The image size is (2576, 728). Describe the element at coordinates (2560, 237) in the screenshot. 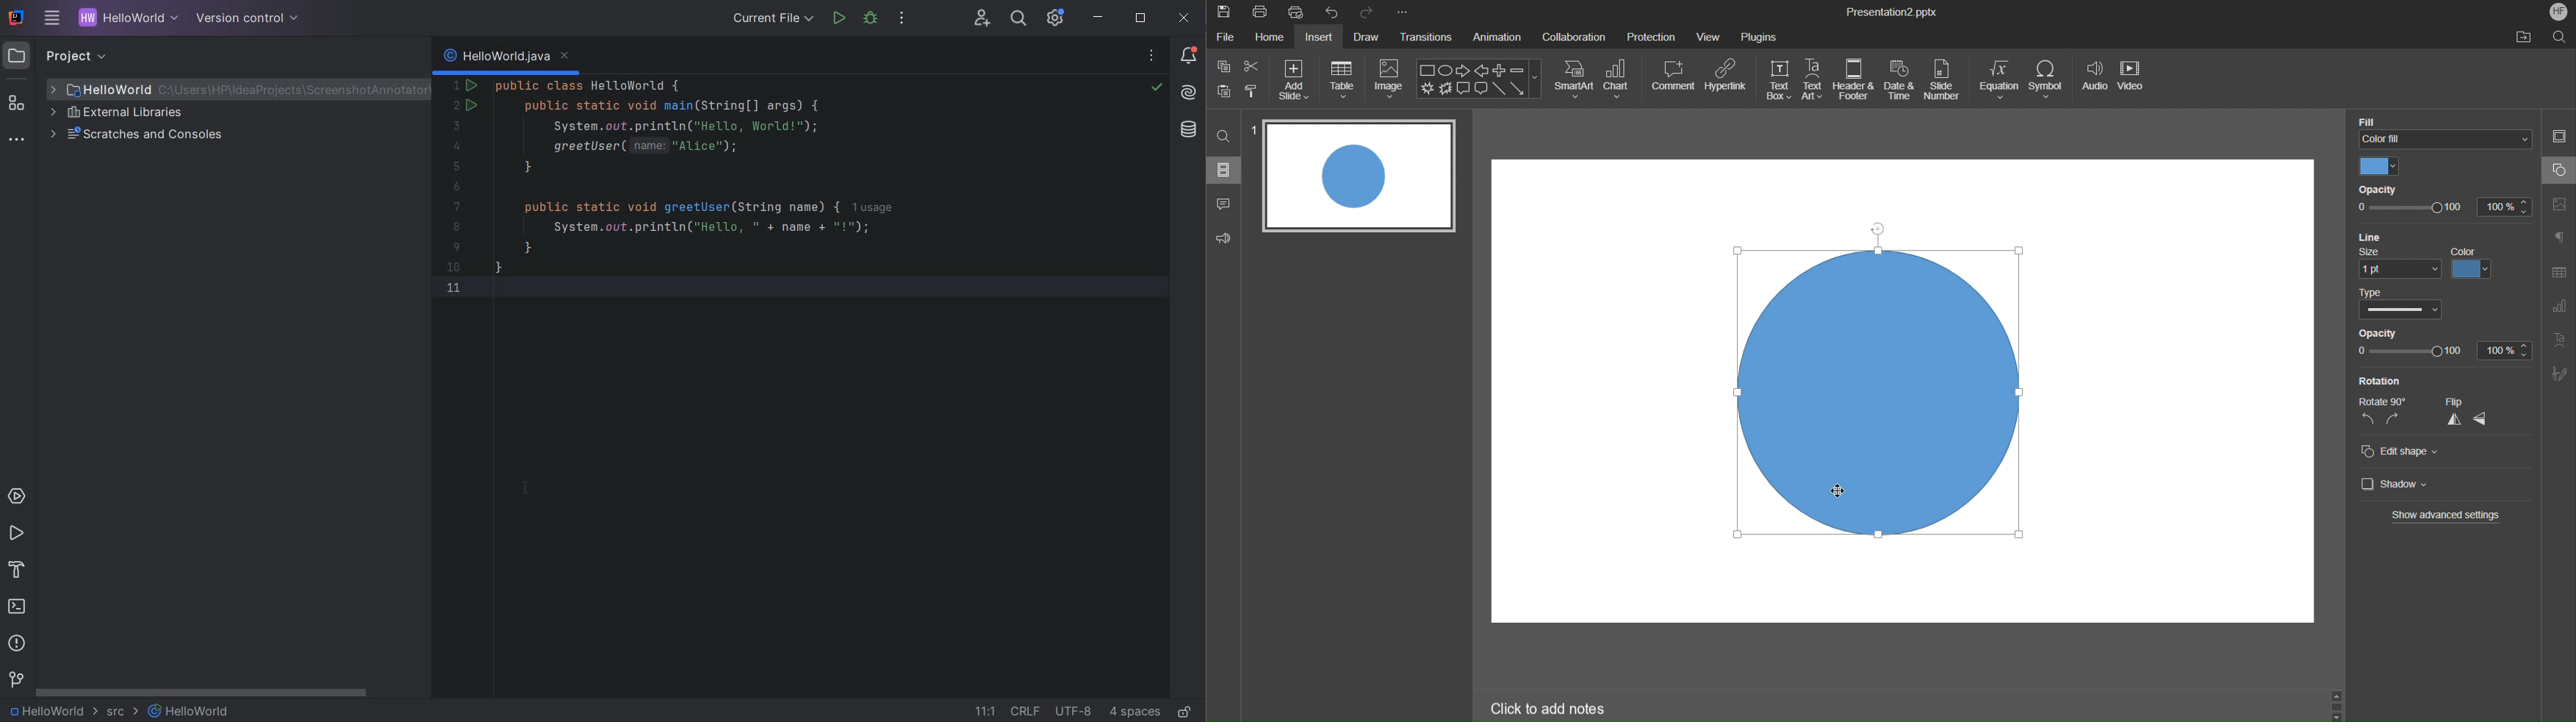

I see `Paragraphs` at that location.